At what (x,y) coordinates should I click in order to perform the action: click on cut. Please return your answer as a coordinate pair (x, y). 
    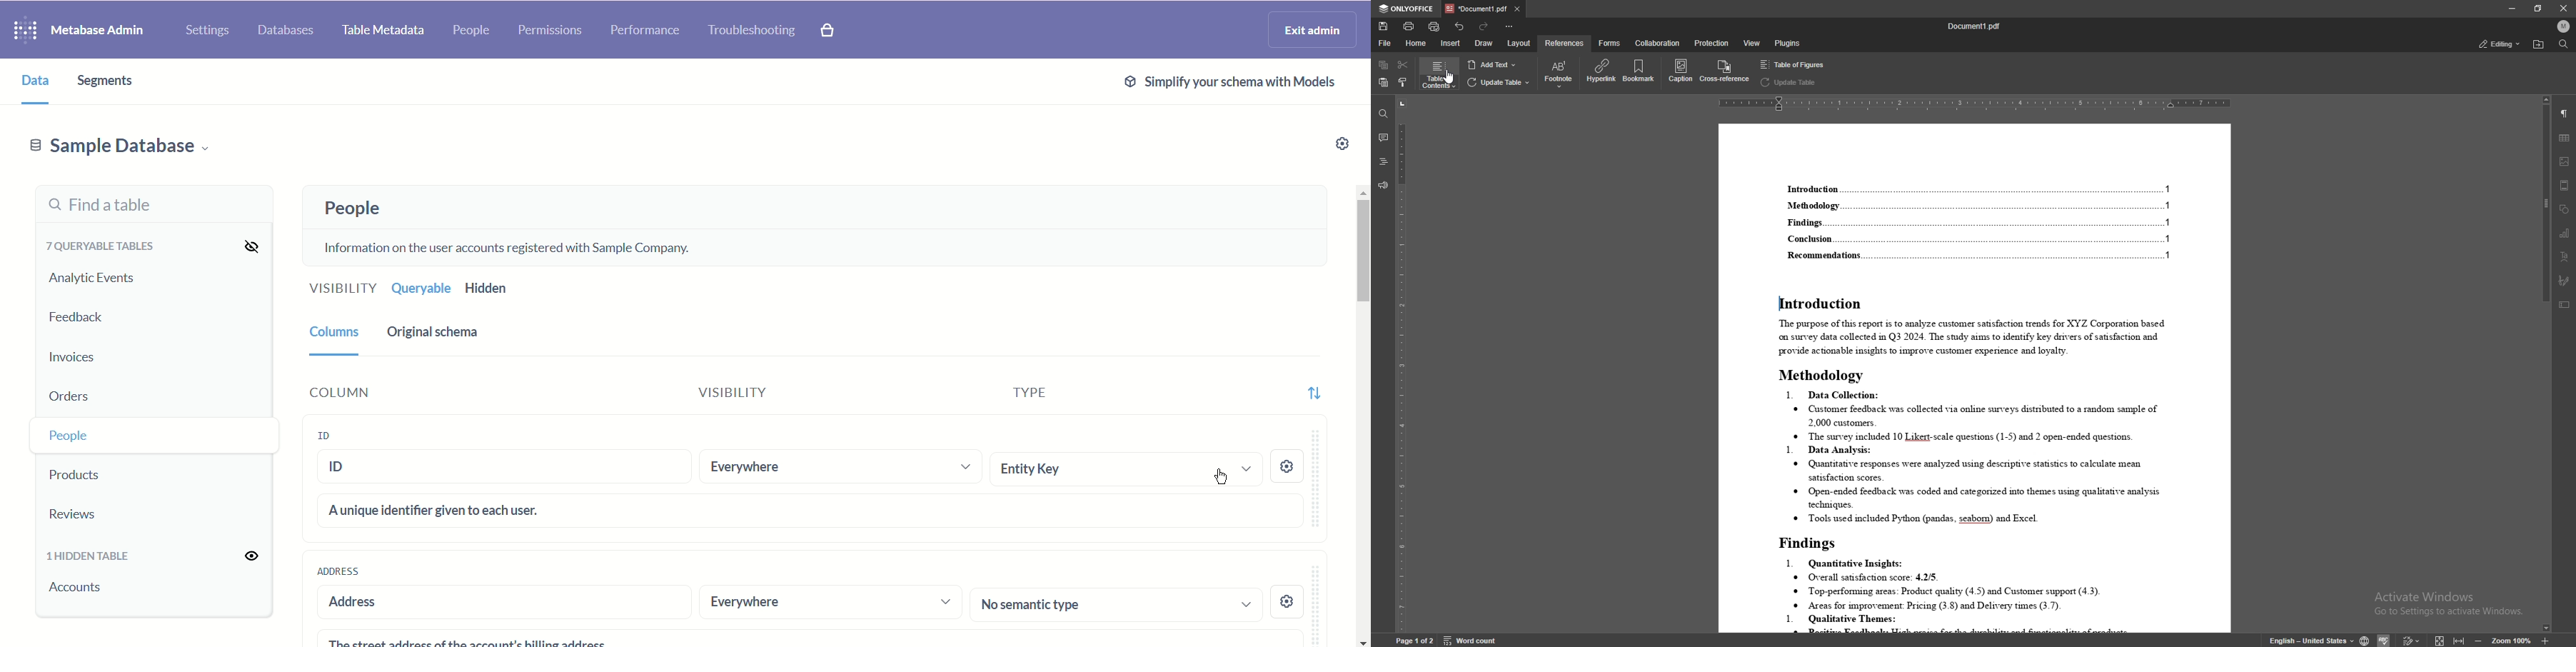
    Looking at the image, I should click on (1404, 65).